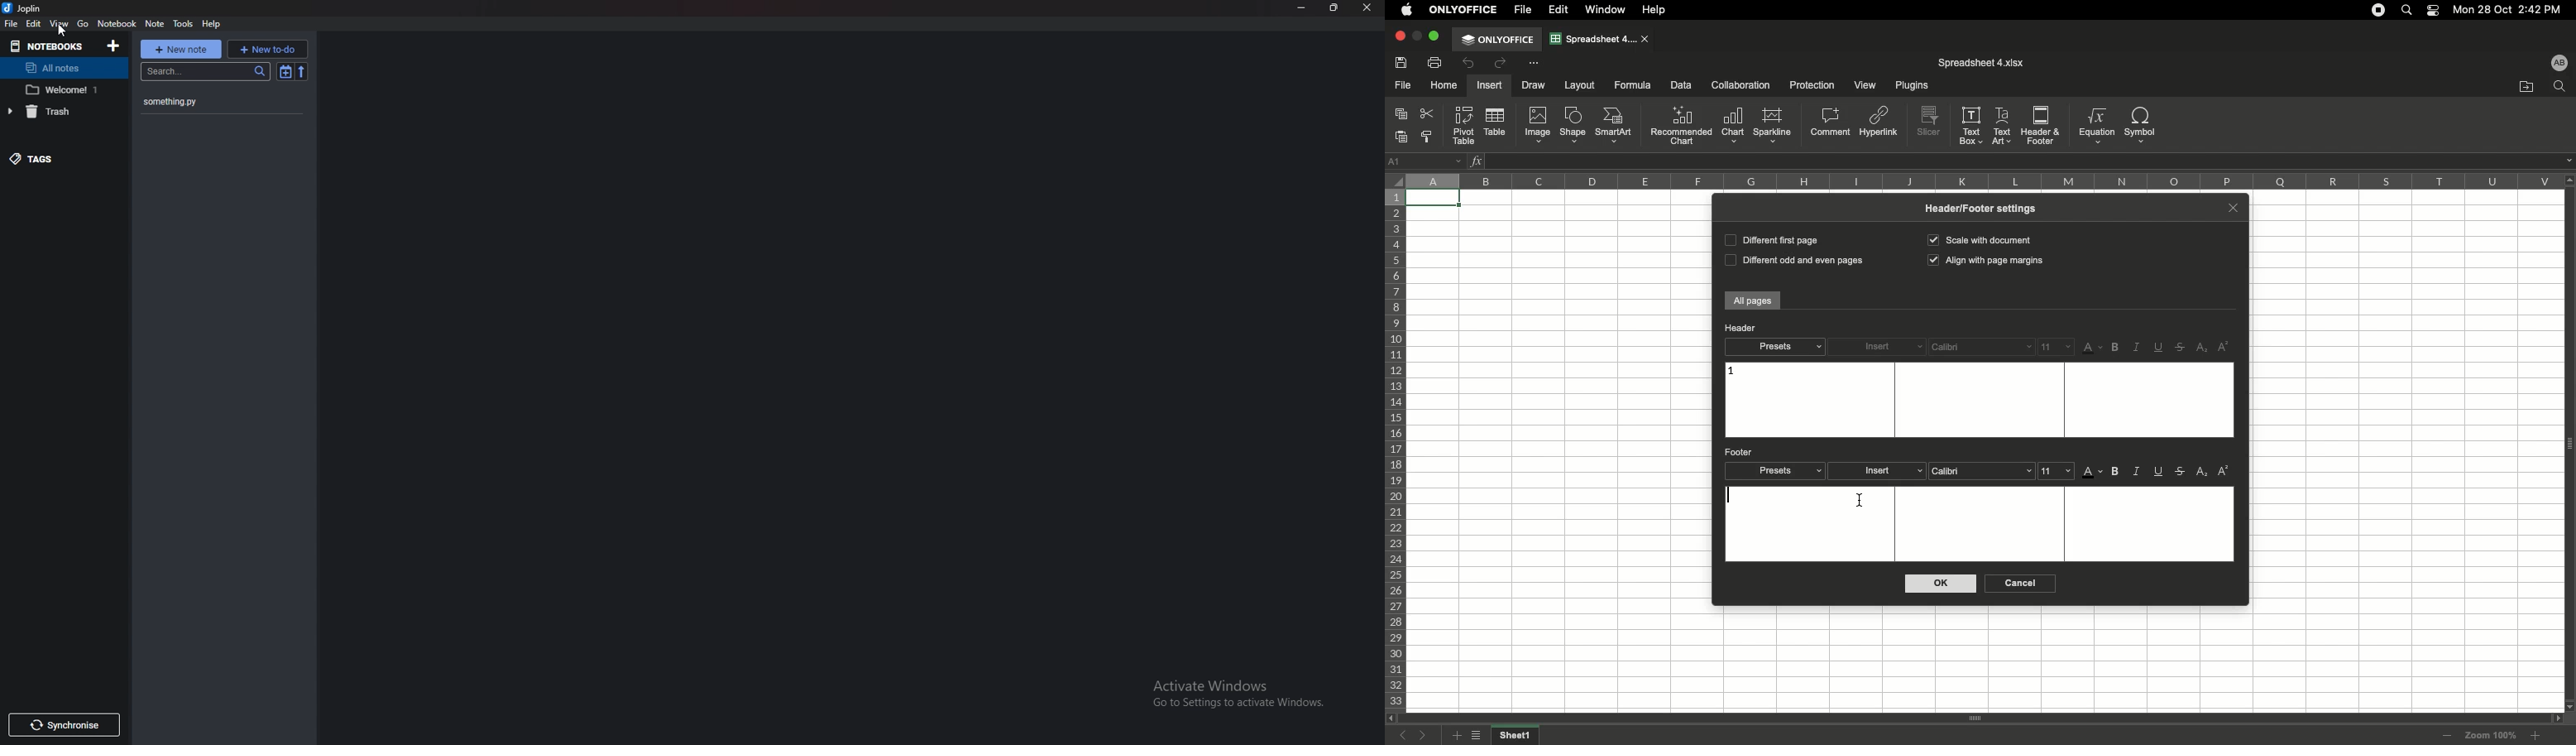  I want to click on All notes, so click(61, 69).